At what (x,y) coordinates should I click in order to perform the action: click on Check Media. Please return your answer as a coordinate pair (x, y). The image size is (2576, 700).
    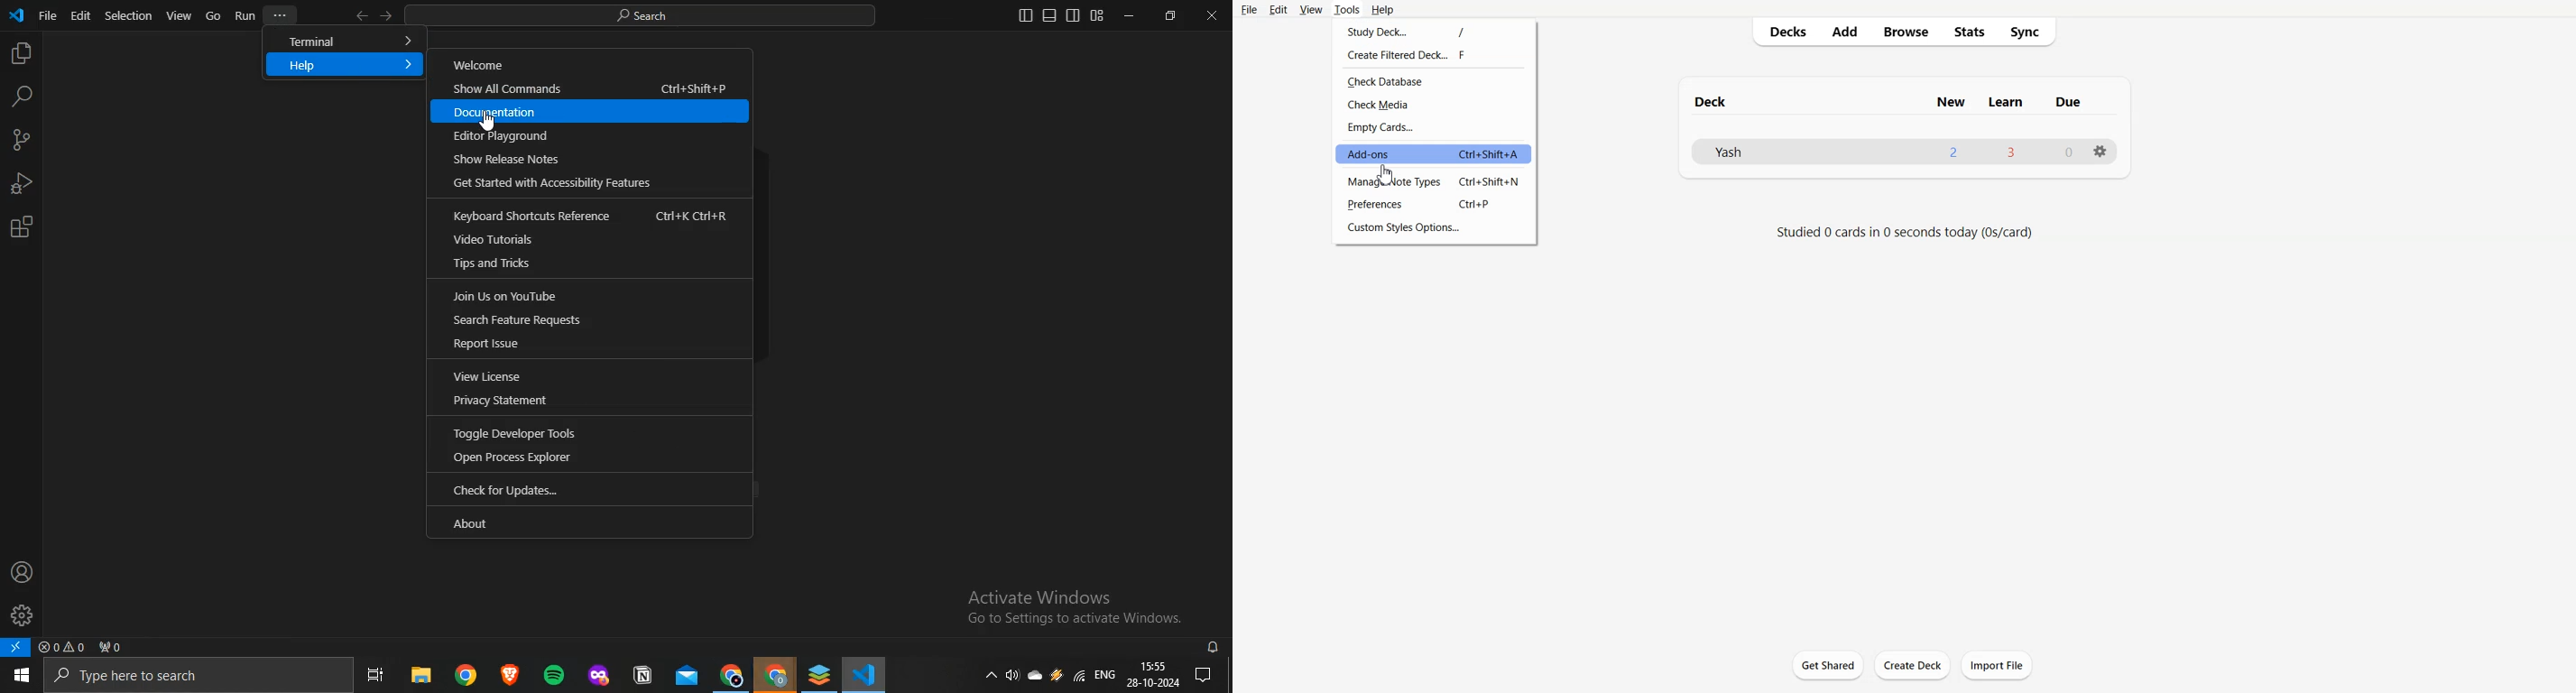
    Looking at the image, I should click on (1433, 105).